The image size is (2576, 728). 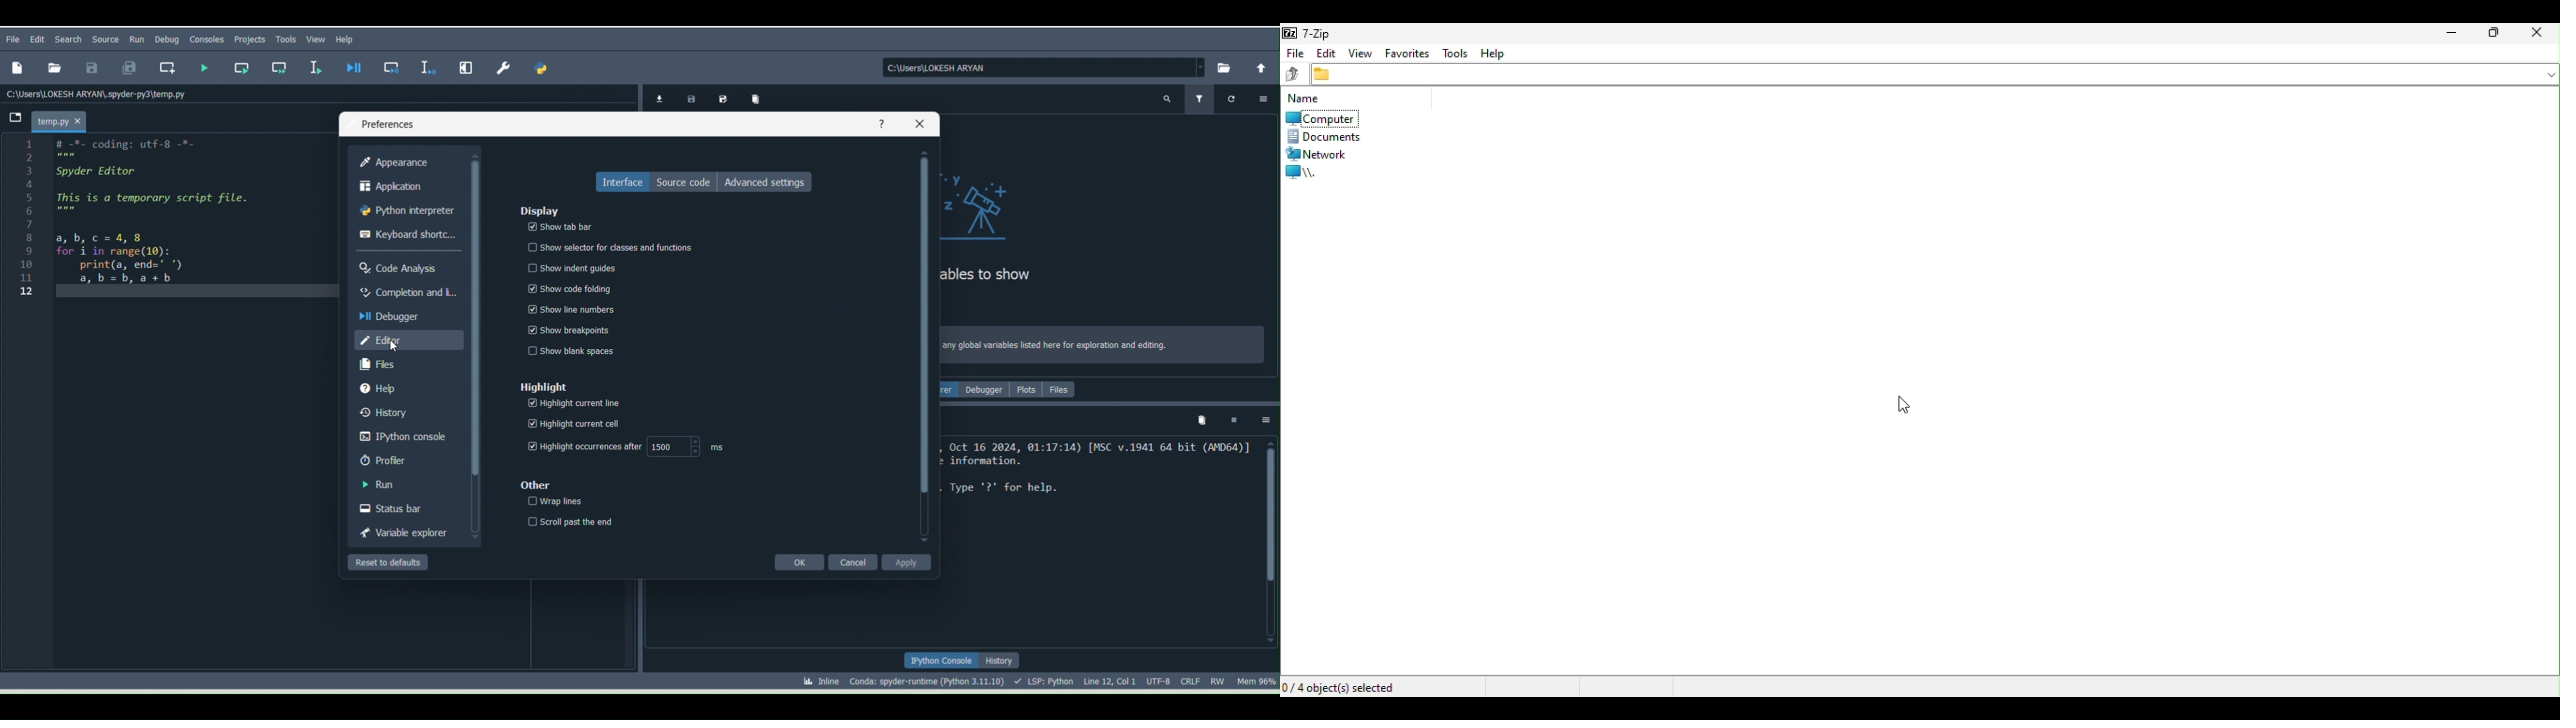 What do you see at coordinates (405, 435) in the screenshot?
I see `IPython Console` at bounding box center [405, 435].